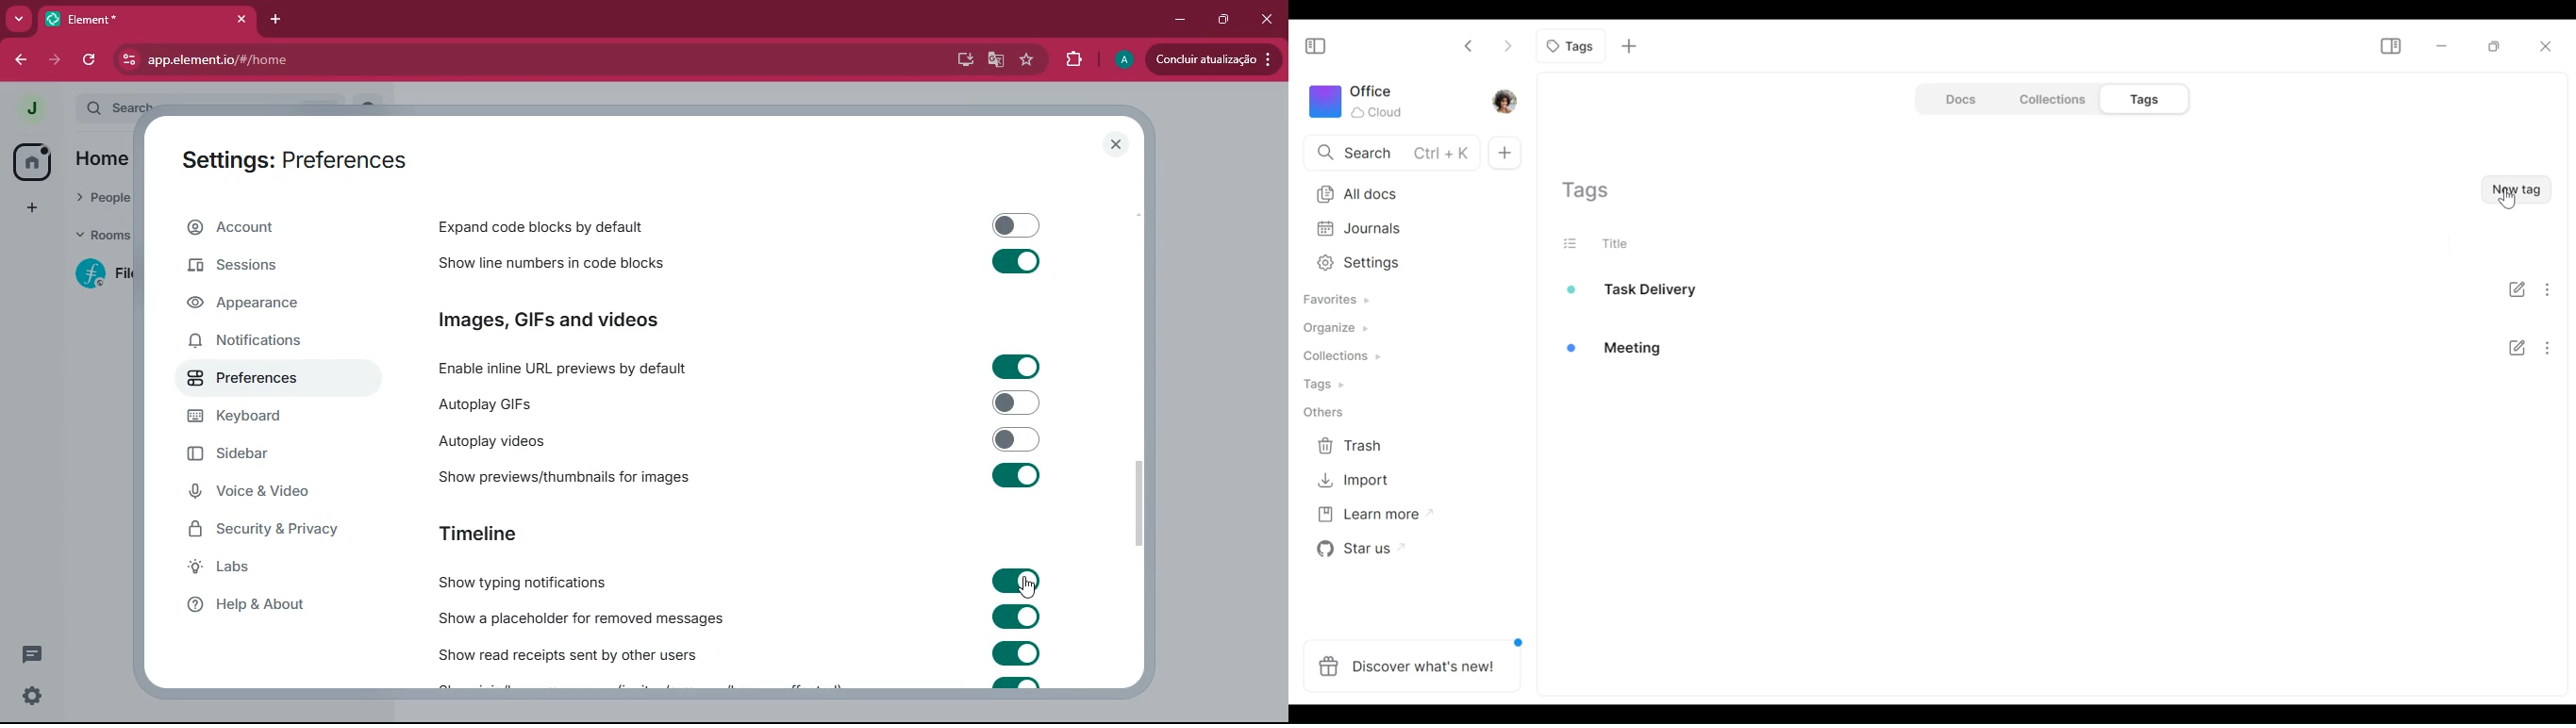 The width and height of the screenshot is (2576, 728). I want to click on close, so click(1270, 18).